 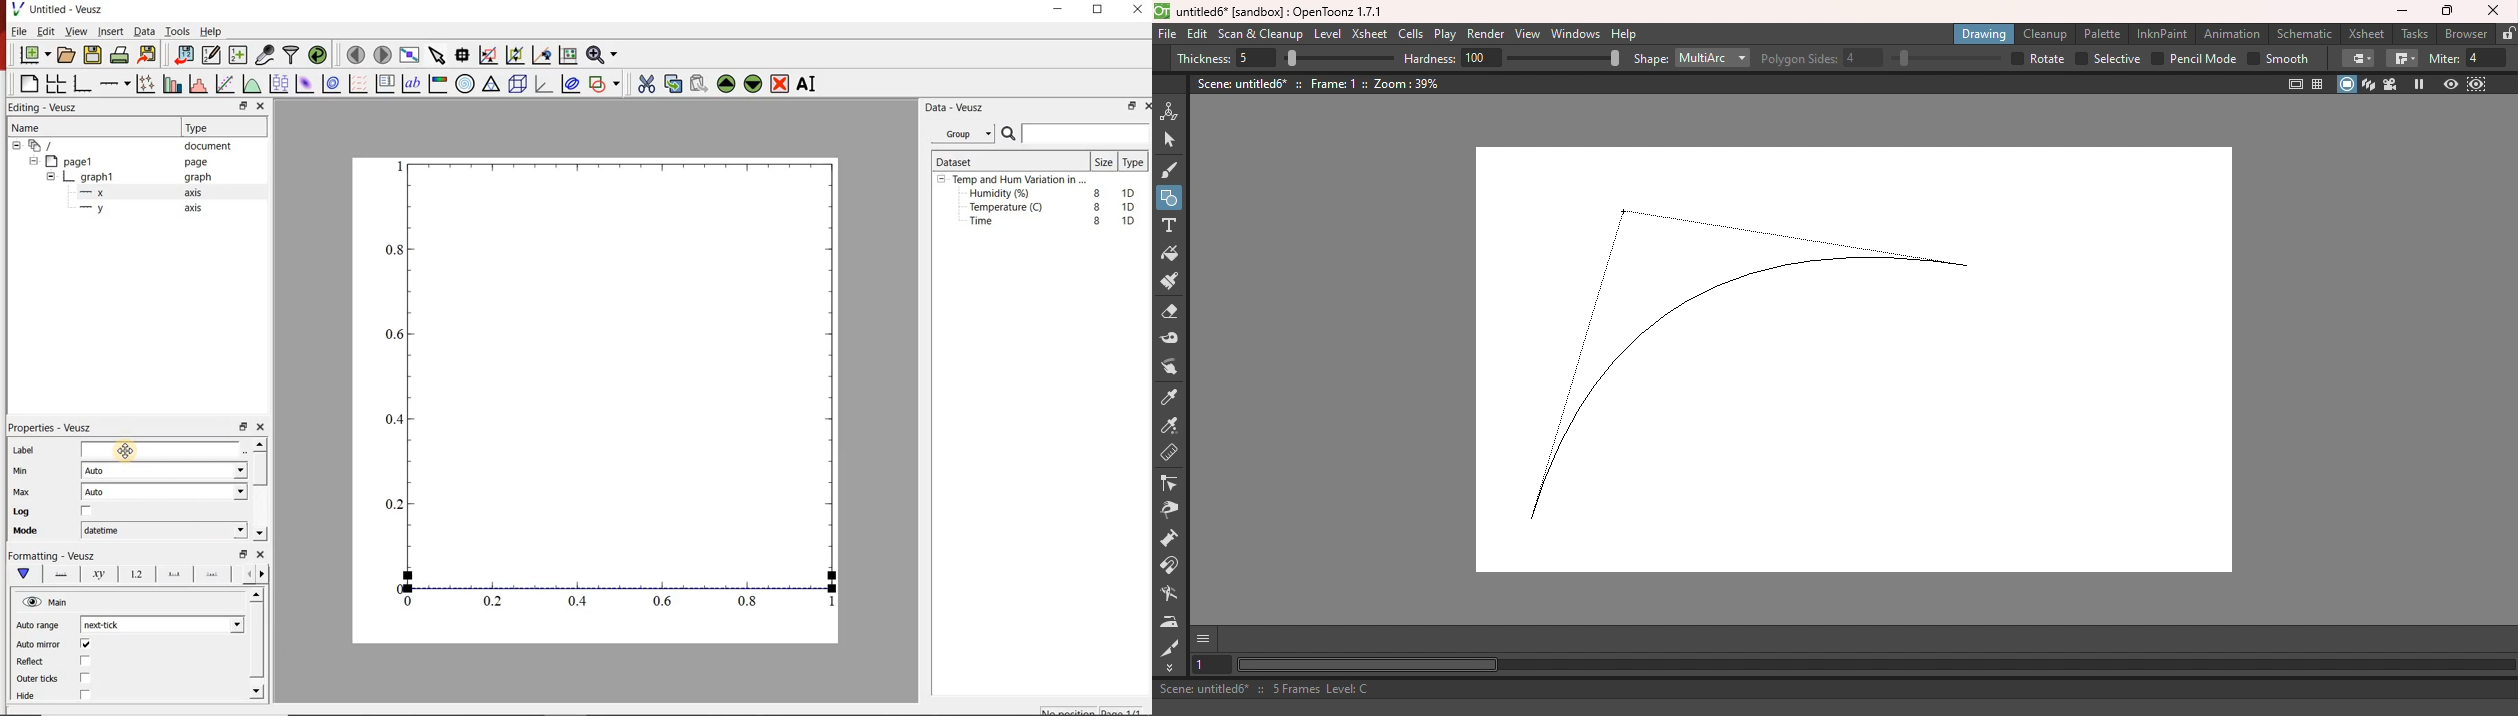 What do you see at coordinates (216, 623) in the screenshot?
I see `Auto range dropdown` at bounding box center [216, 623].